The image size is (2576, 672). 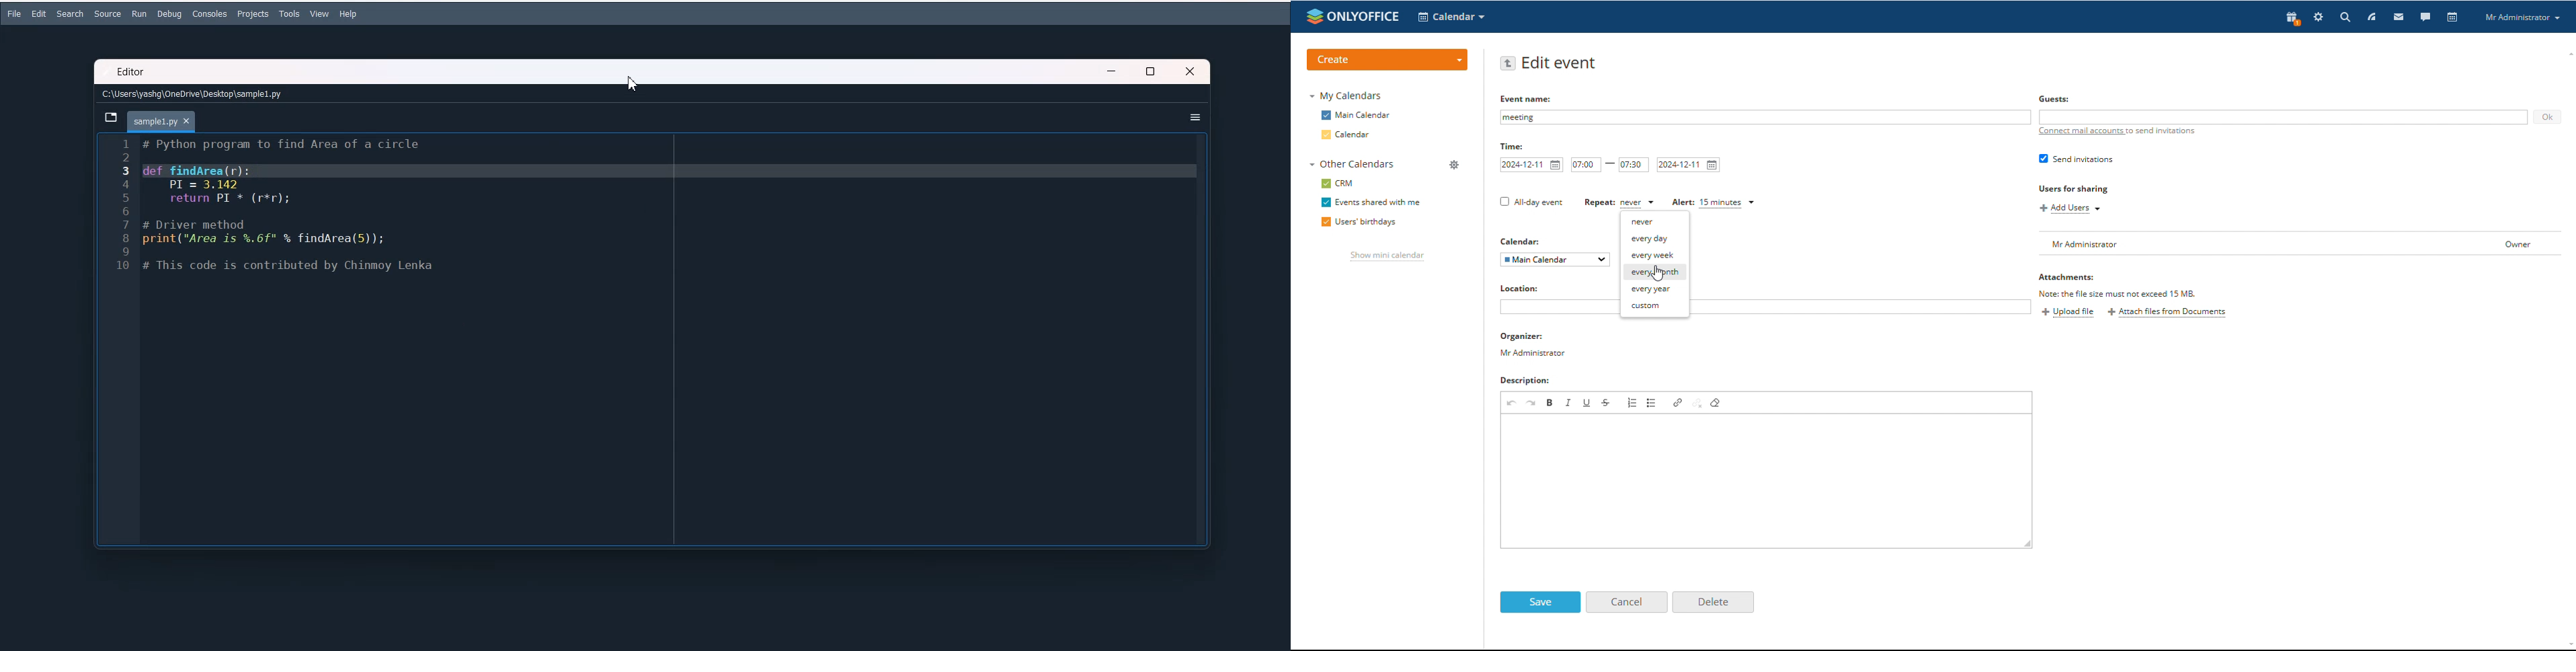 What do you see at coordinates (348, 14) in the screenshot?
I see `Help` at bounding box center [348, 14].